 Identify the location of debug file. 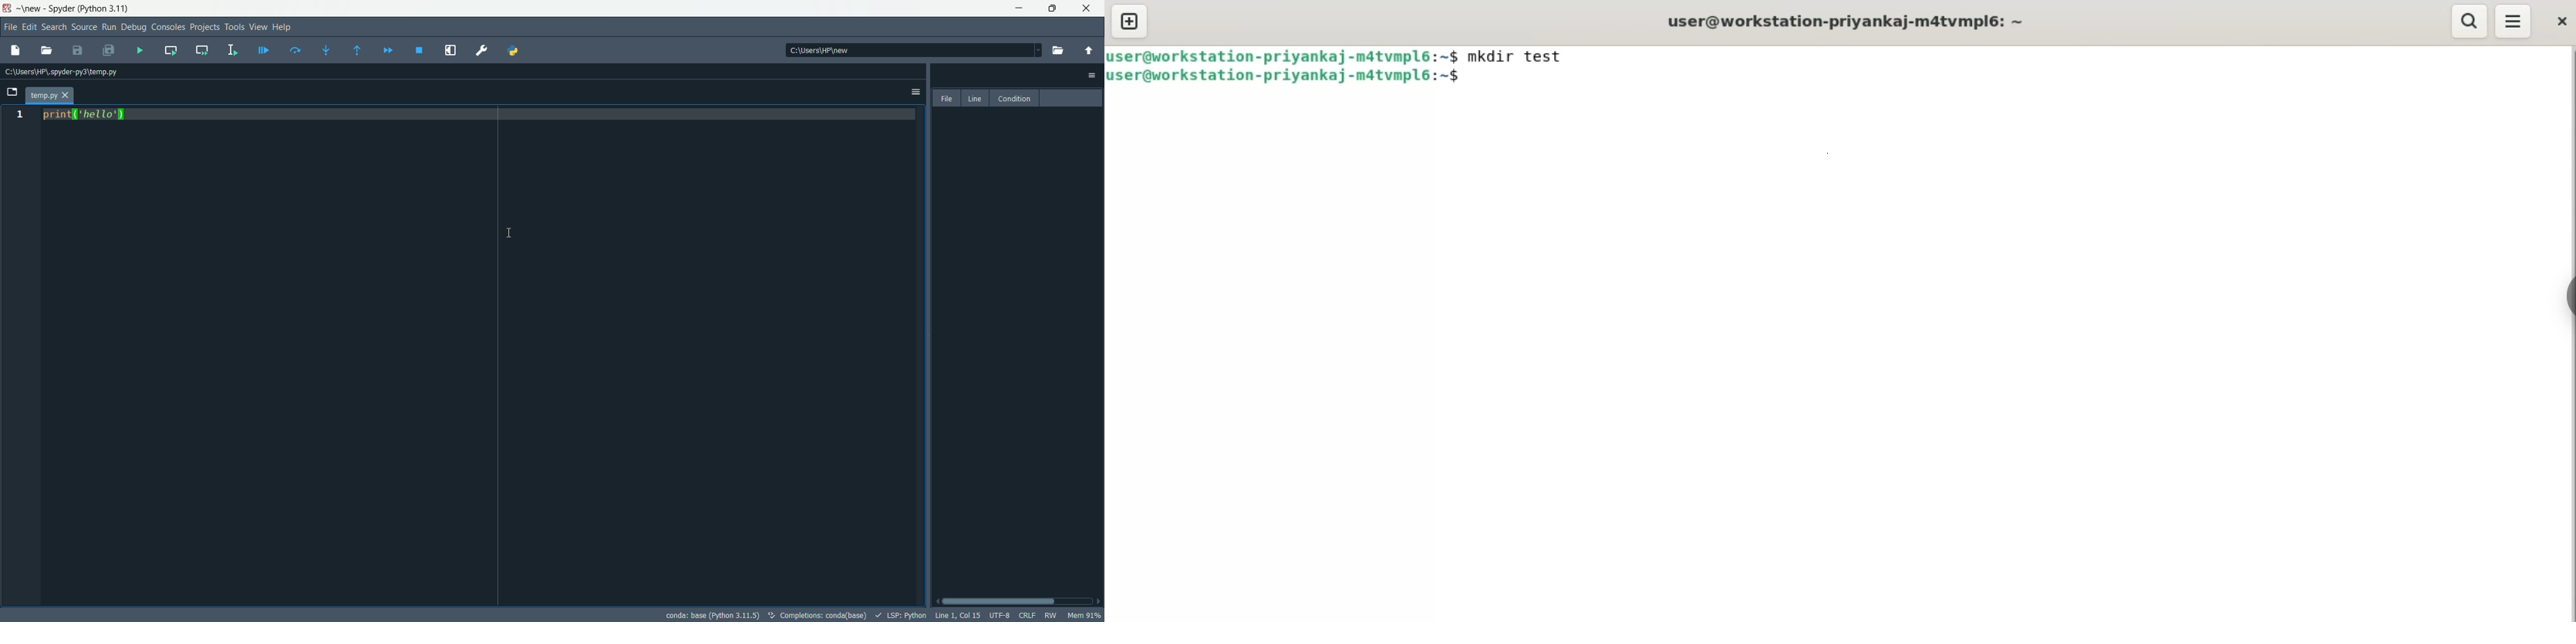
(263, 51).